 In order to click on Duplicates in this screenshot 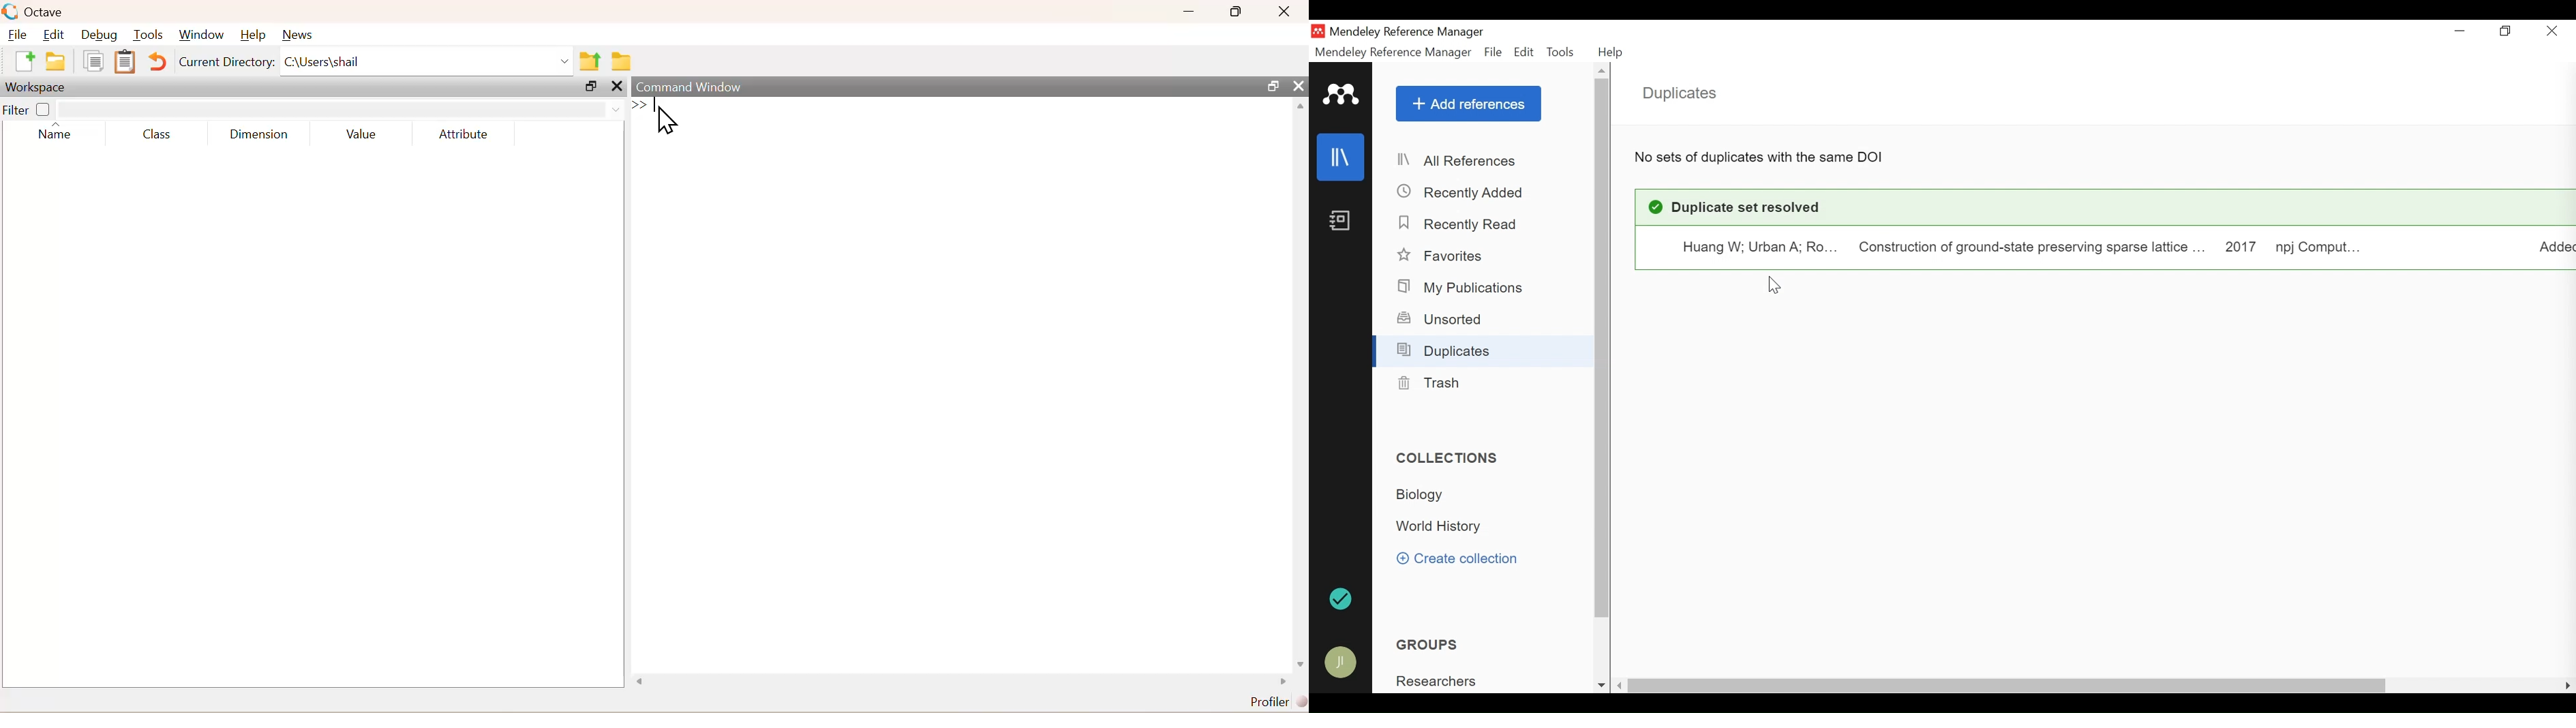, I will do `click(1682, 93)`.